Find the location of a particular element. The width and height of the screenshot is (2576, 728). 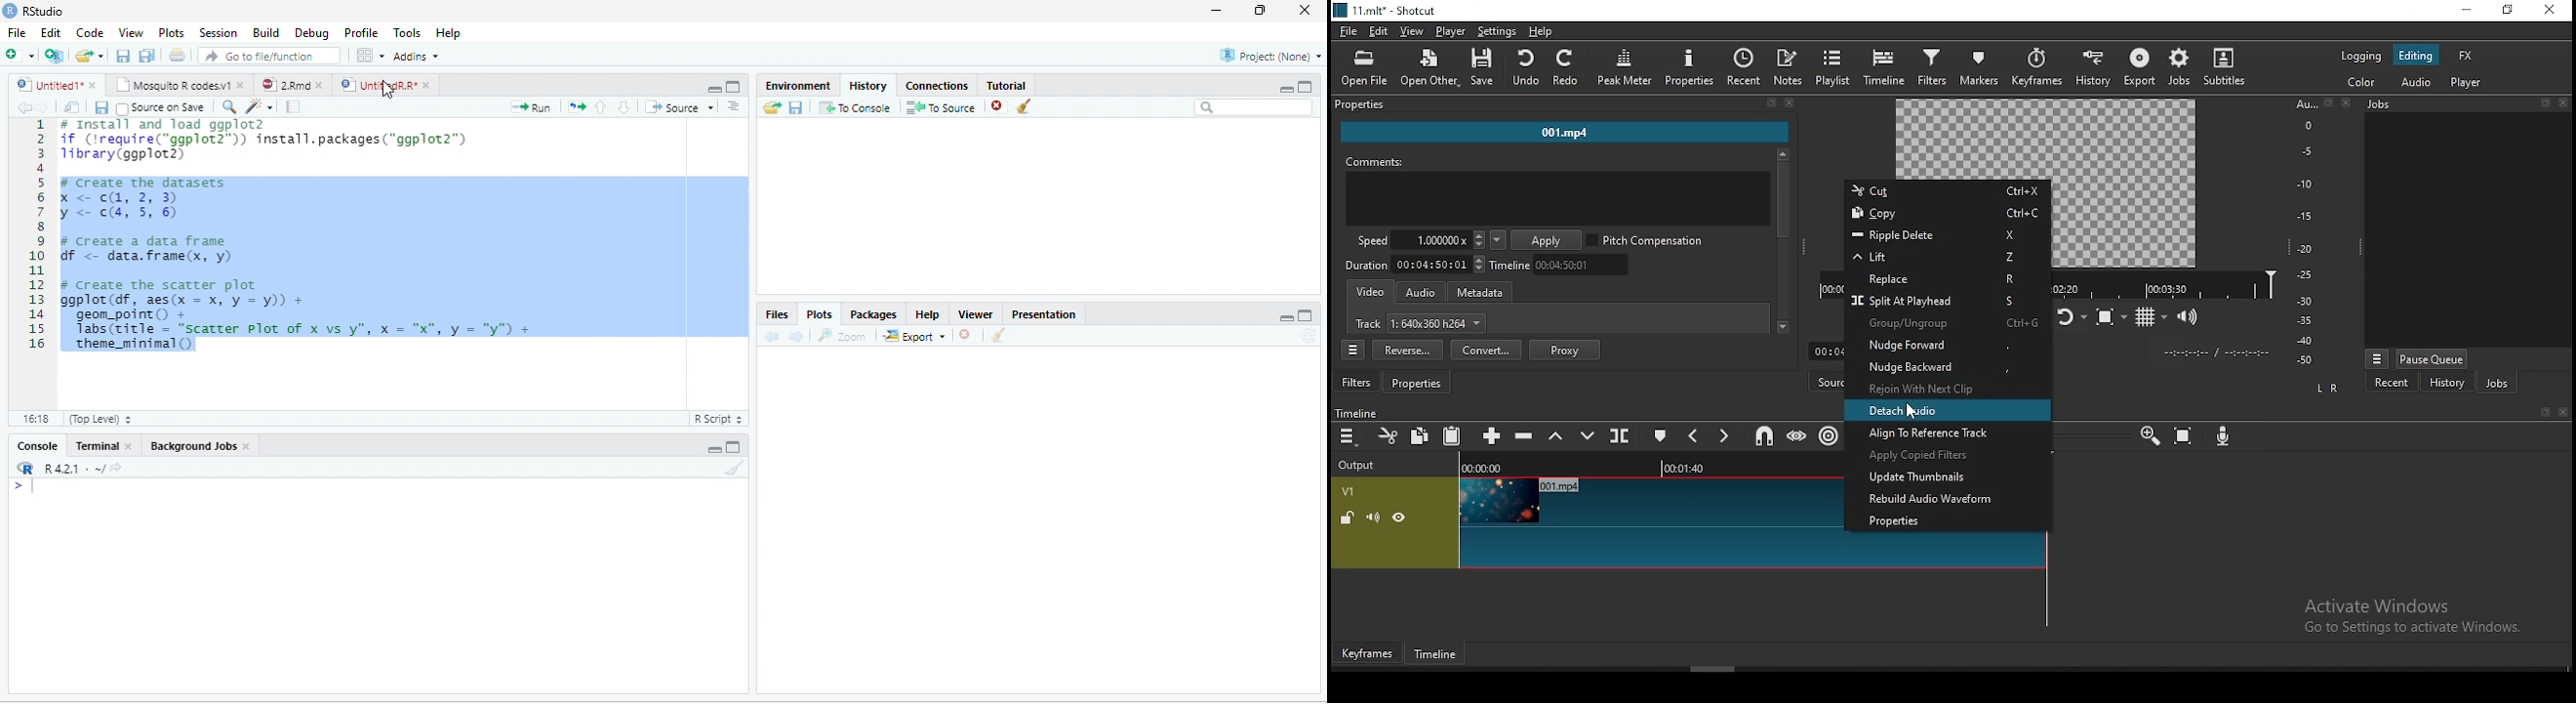

Build is located at coordinates (265, 31).